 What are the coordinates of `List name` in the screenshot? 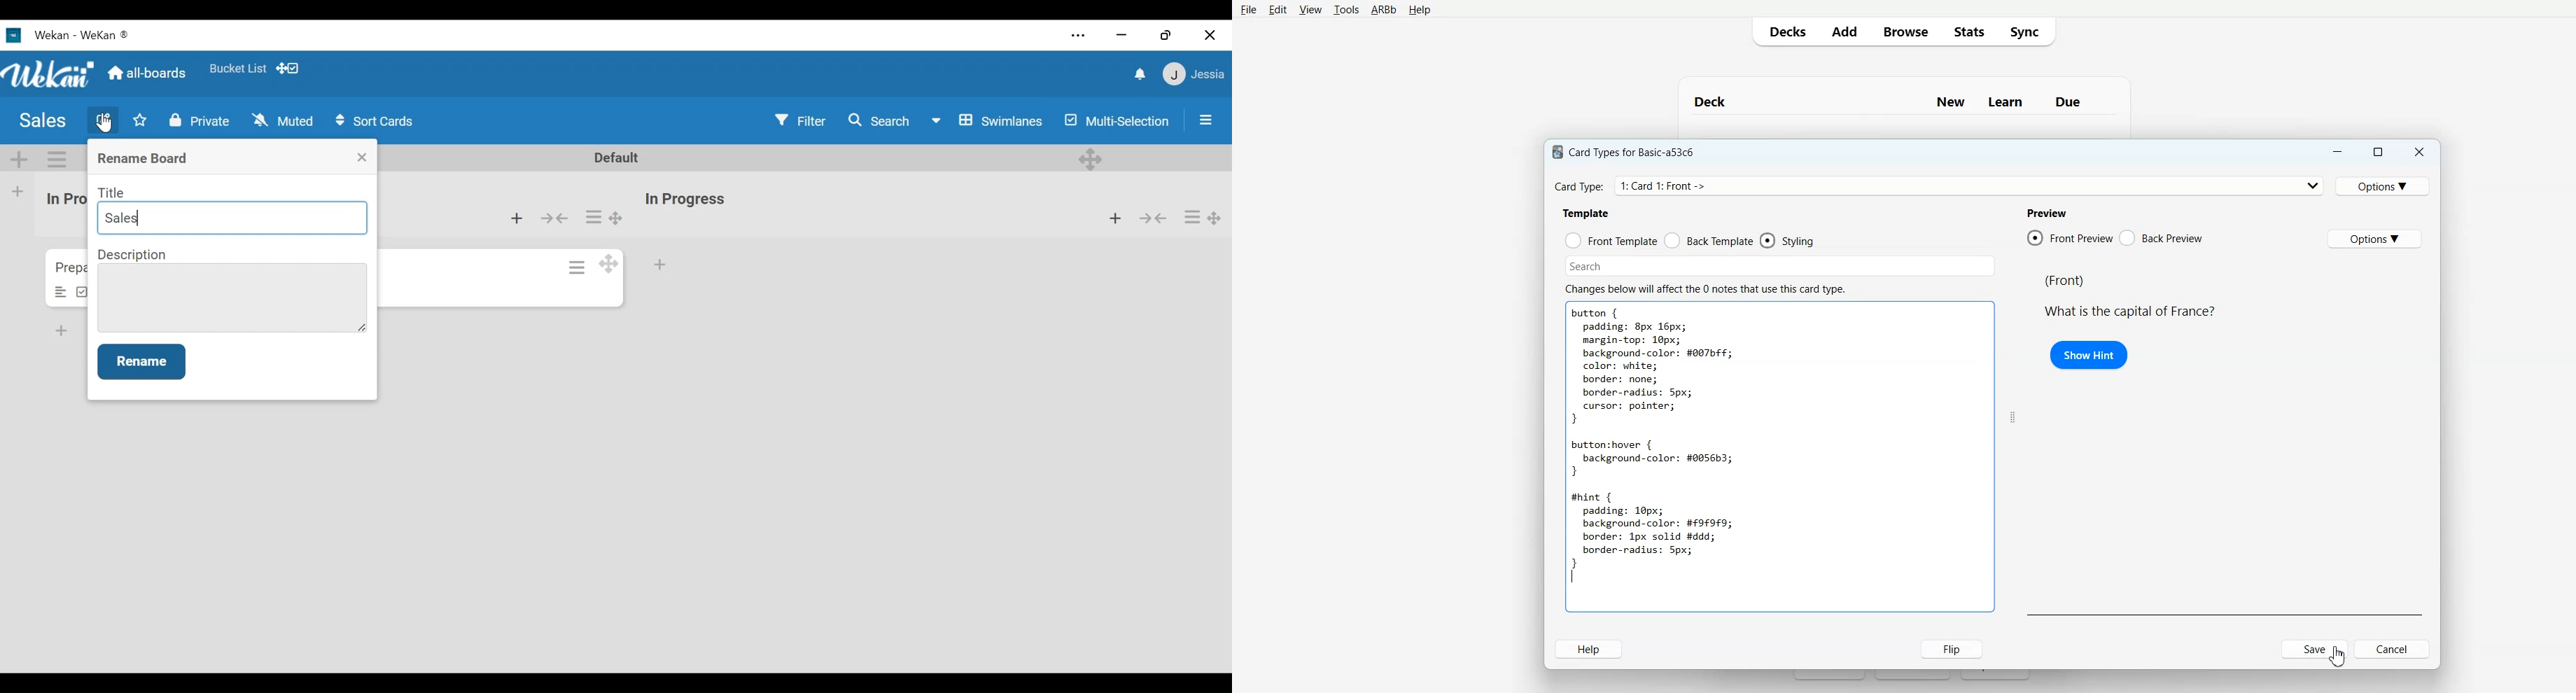 It's located at (684, 200).